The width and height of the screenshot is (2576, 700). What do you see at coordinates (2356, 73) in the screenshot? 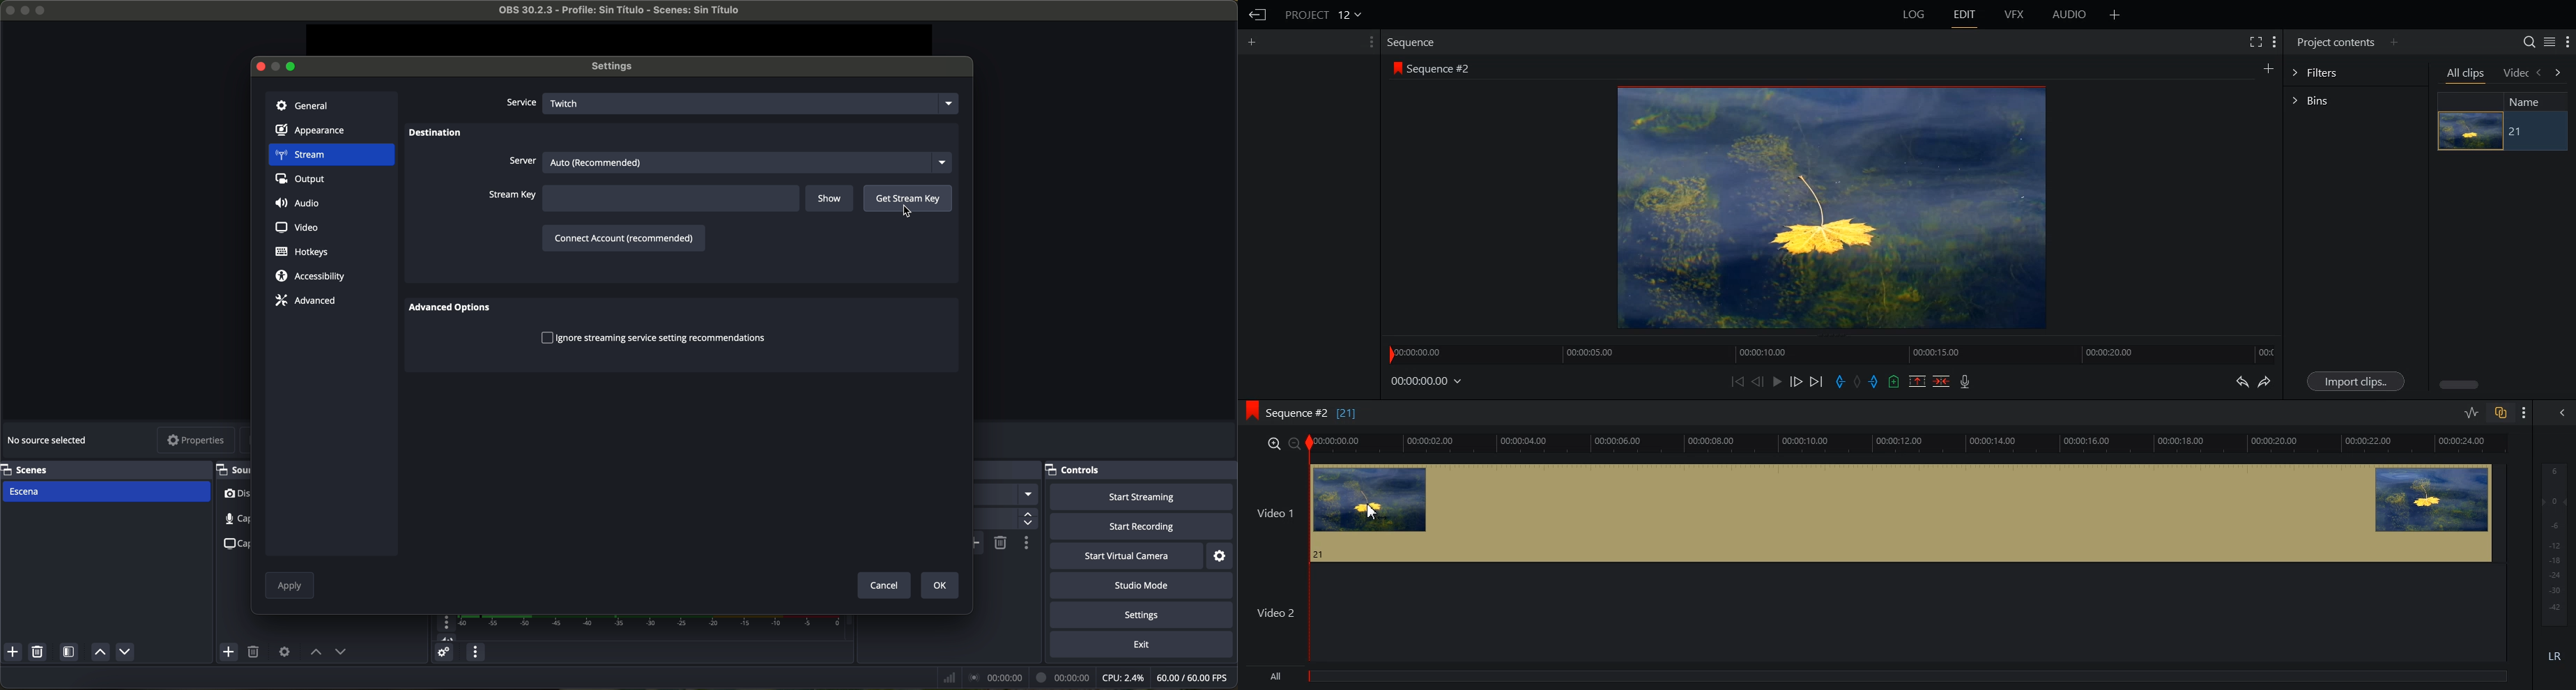
I see `Filters` at bounding box center [2356, 73].